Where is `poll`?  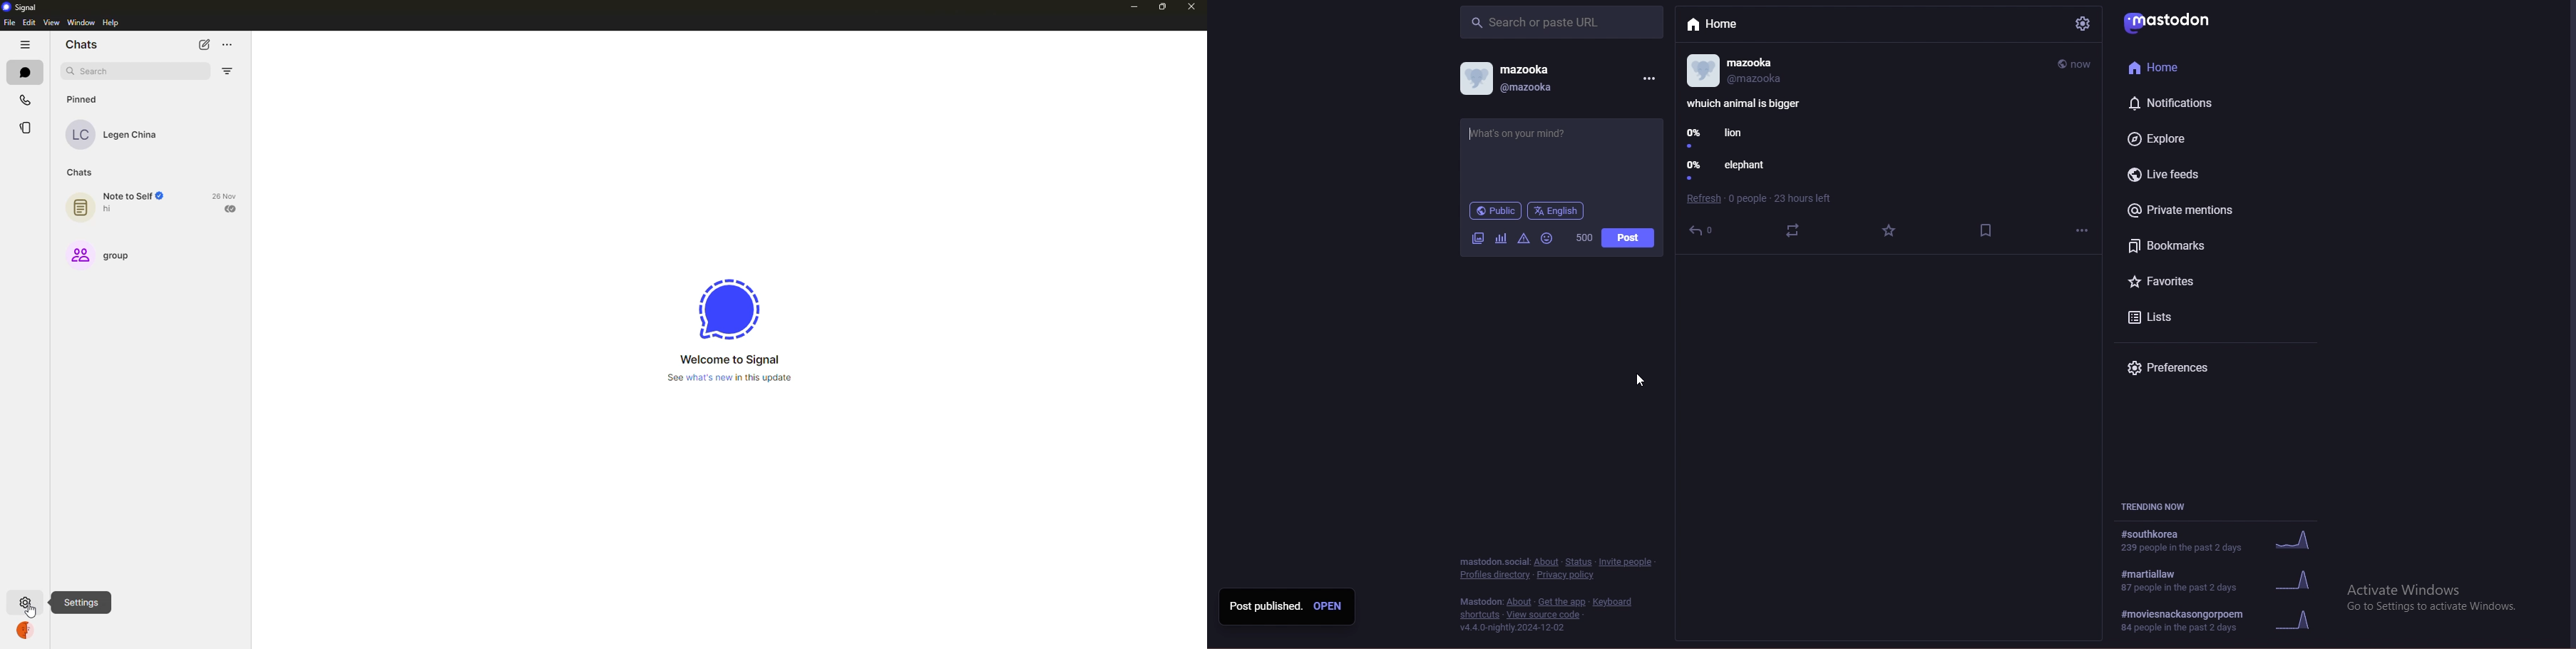 poll is located at coordinates (1760, 103).